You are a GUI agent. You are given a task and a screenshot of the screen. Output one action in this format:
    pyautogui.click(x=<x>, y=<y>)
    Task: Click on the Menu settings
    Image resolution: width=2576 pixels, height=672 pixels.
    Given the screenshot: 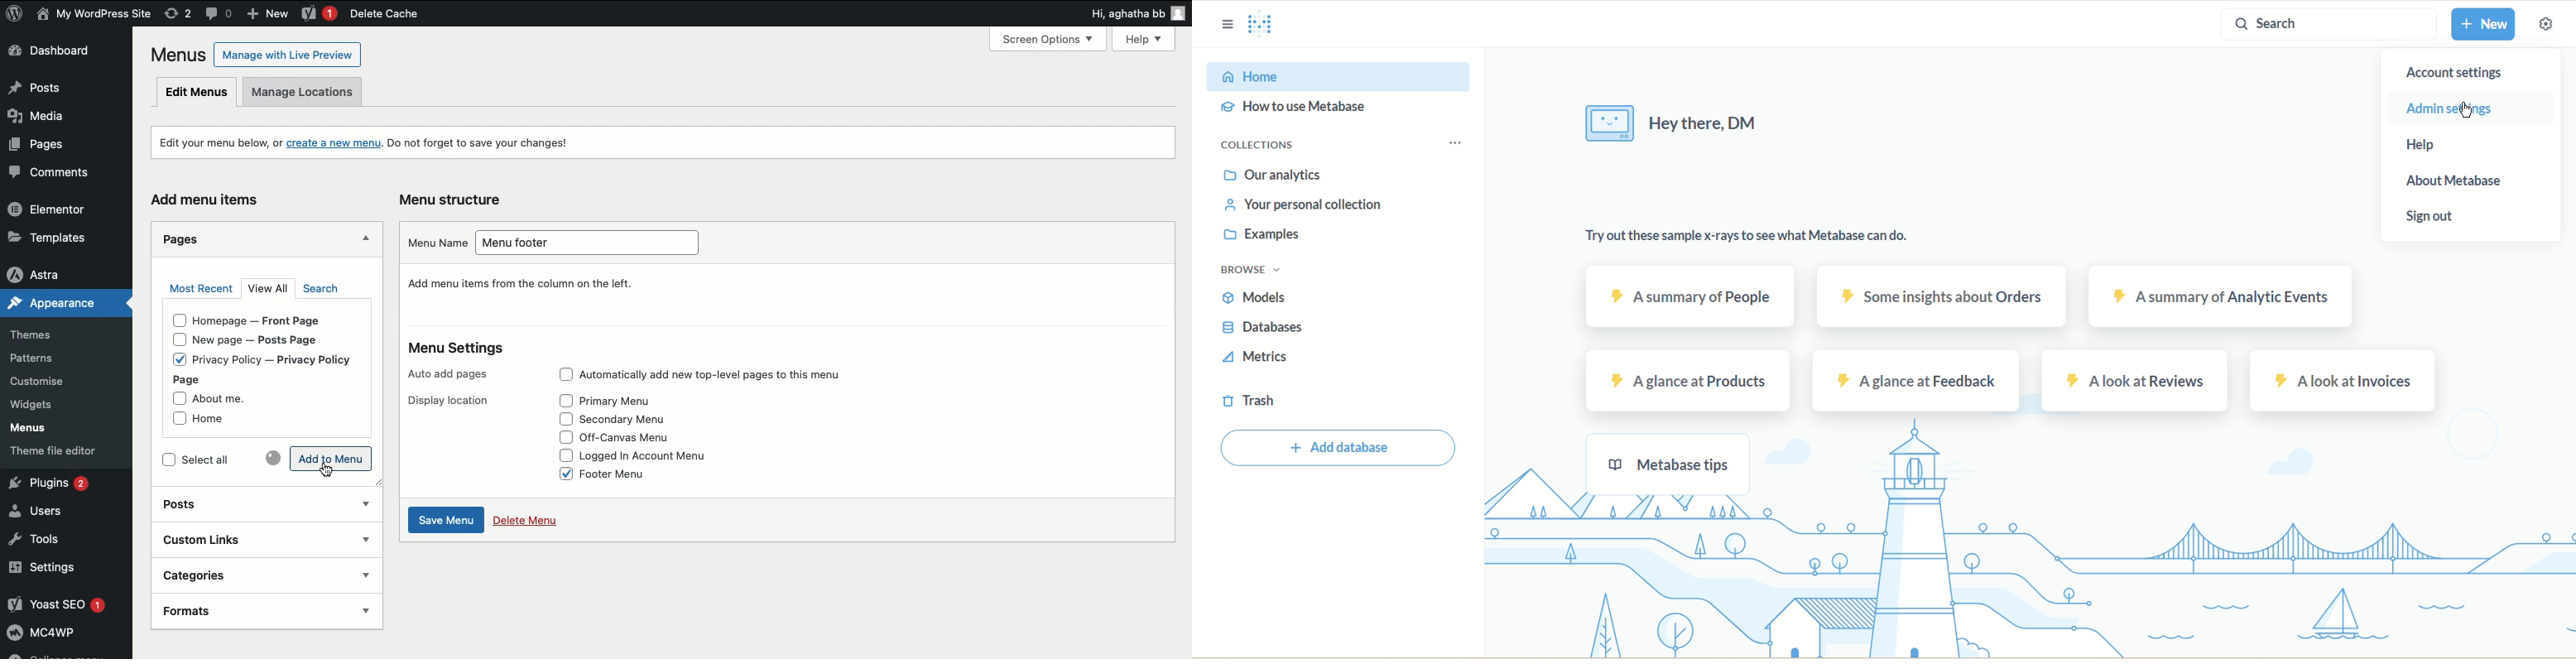 What is the action you would take?
    pyautogui.click(x=458, y=350)
    